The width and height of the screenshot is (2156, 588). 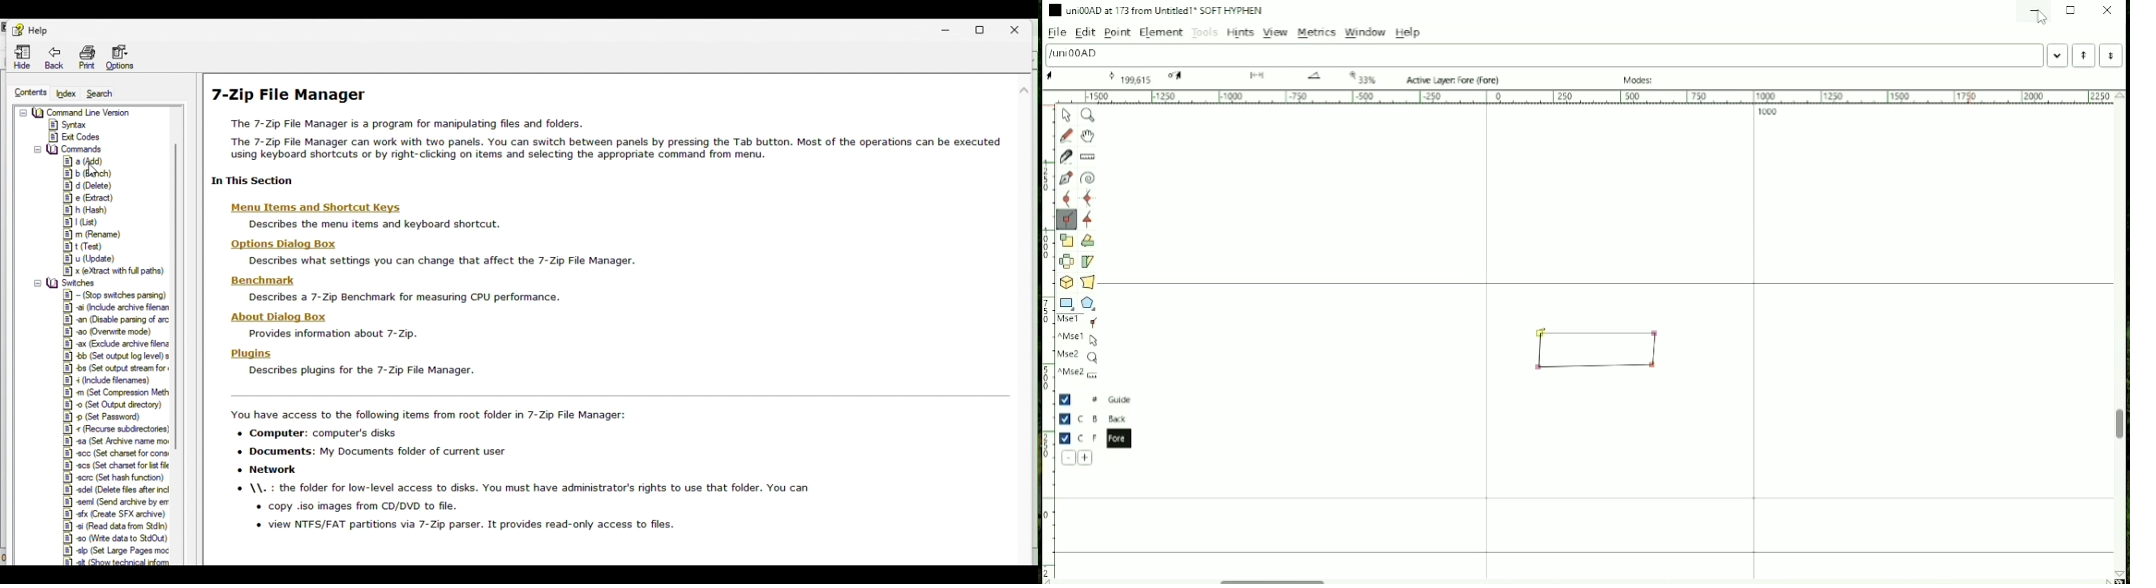 I want to click on u, so click(x=96, y=259).